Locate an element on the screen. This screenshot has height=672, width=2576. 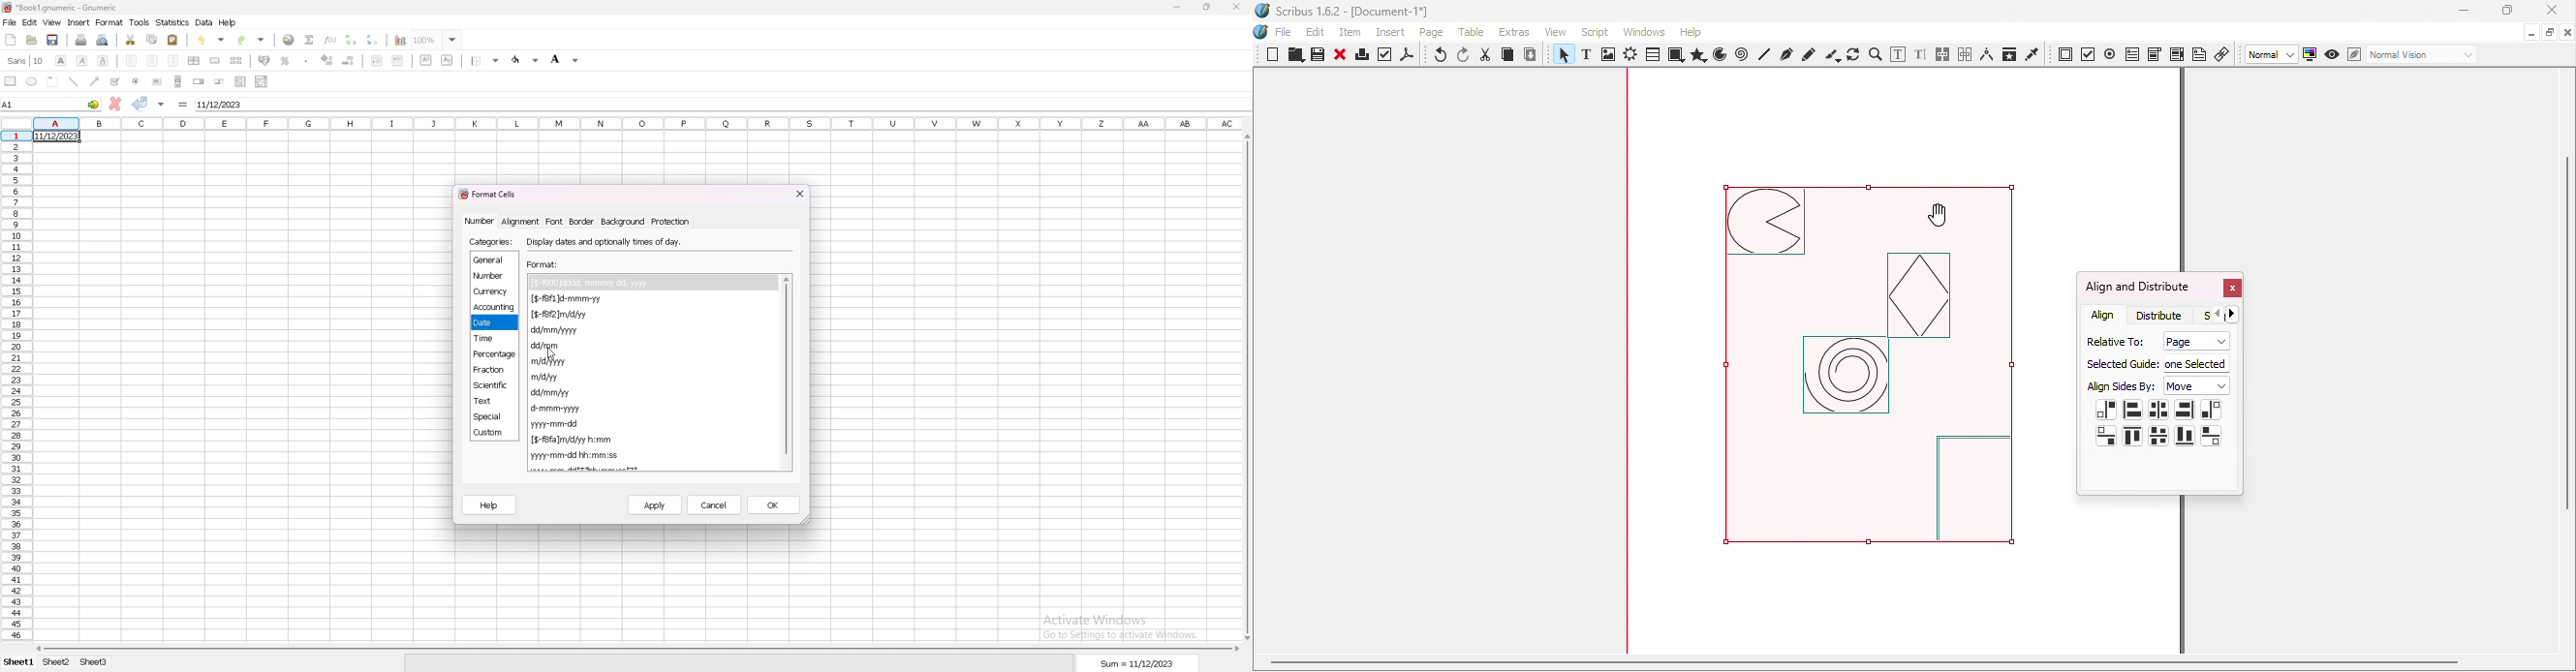
Preview mode is located at coordinates (2333, 55).